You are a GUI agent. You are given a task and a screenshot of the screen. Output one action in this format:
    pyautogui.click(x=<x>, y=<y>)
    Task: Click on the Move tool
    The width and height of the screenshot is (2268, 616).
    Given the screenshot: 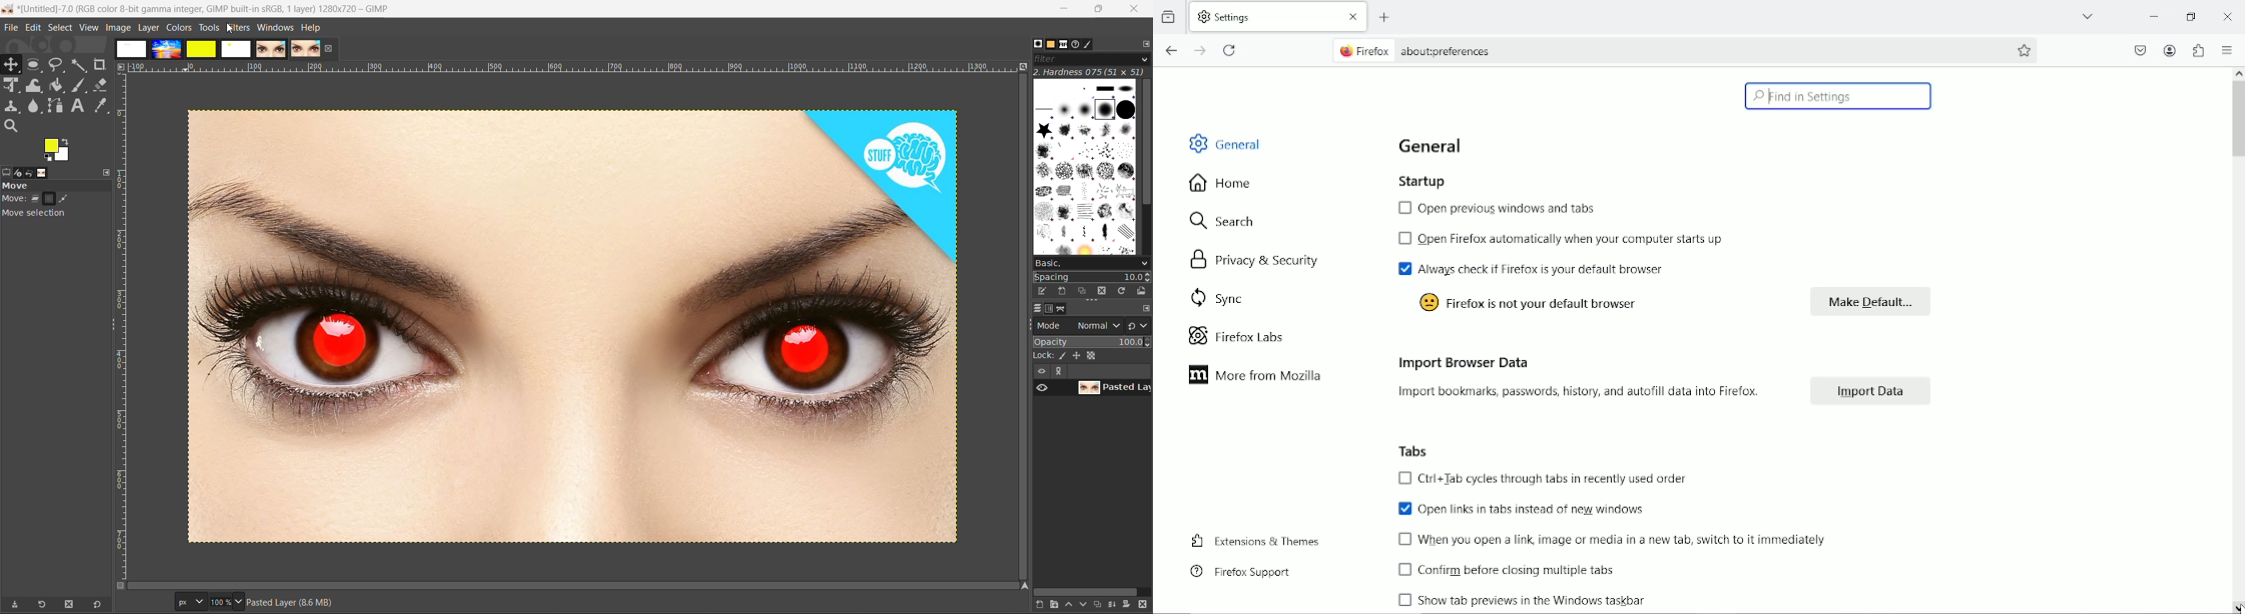 What is the action you would take?
    pyautogui.click(x=13, y=64)
    